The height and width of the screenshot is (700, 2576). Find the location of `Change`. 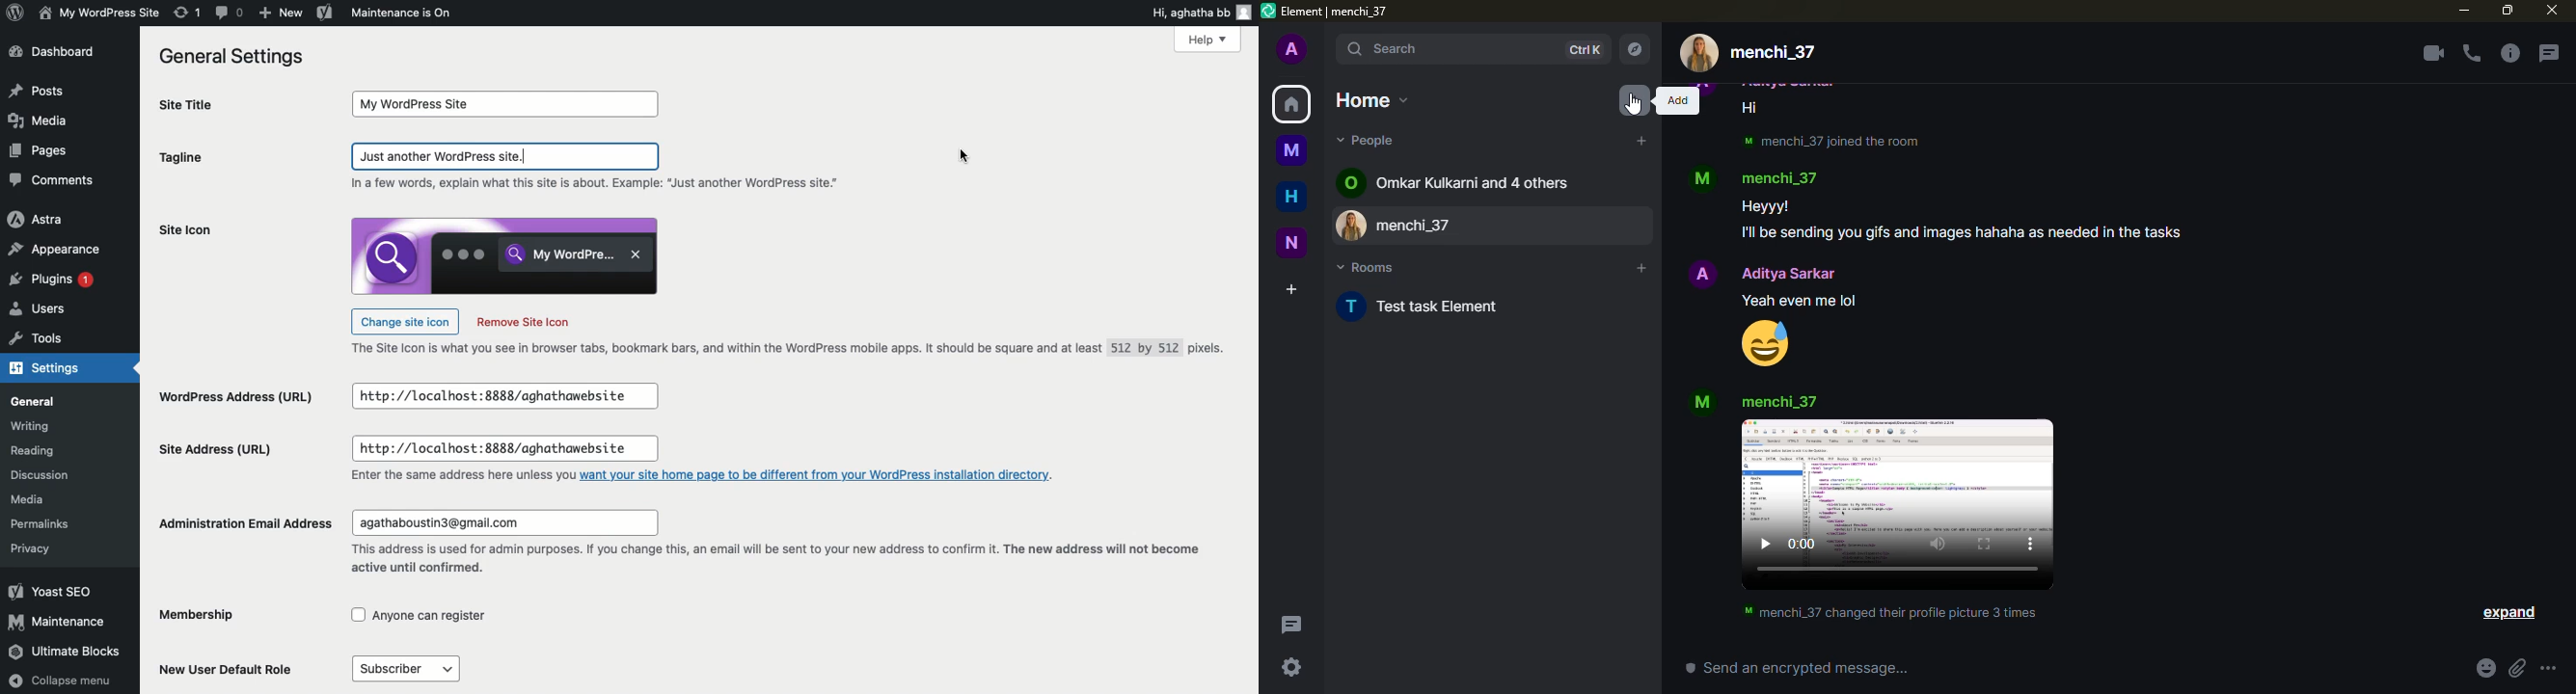

Change is located at coordinates (405, 320).